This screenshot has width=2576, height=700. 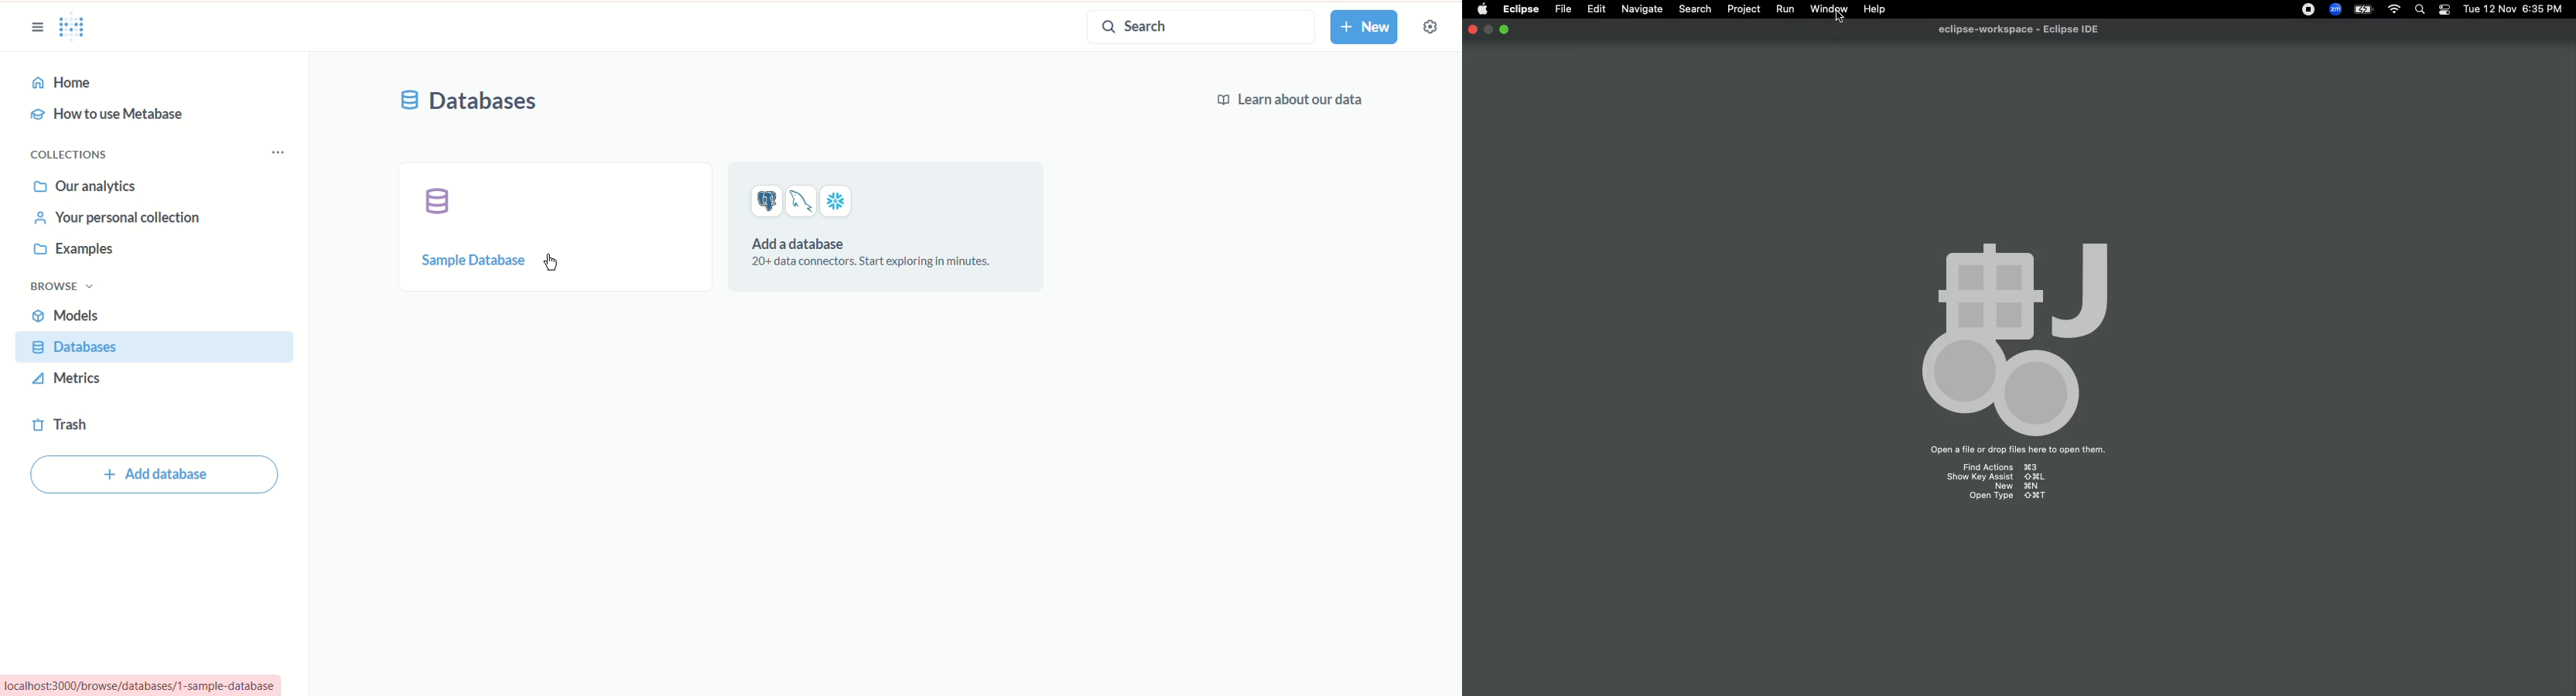 I want to click on add a database, so click(x=886, y=226).